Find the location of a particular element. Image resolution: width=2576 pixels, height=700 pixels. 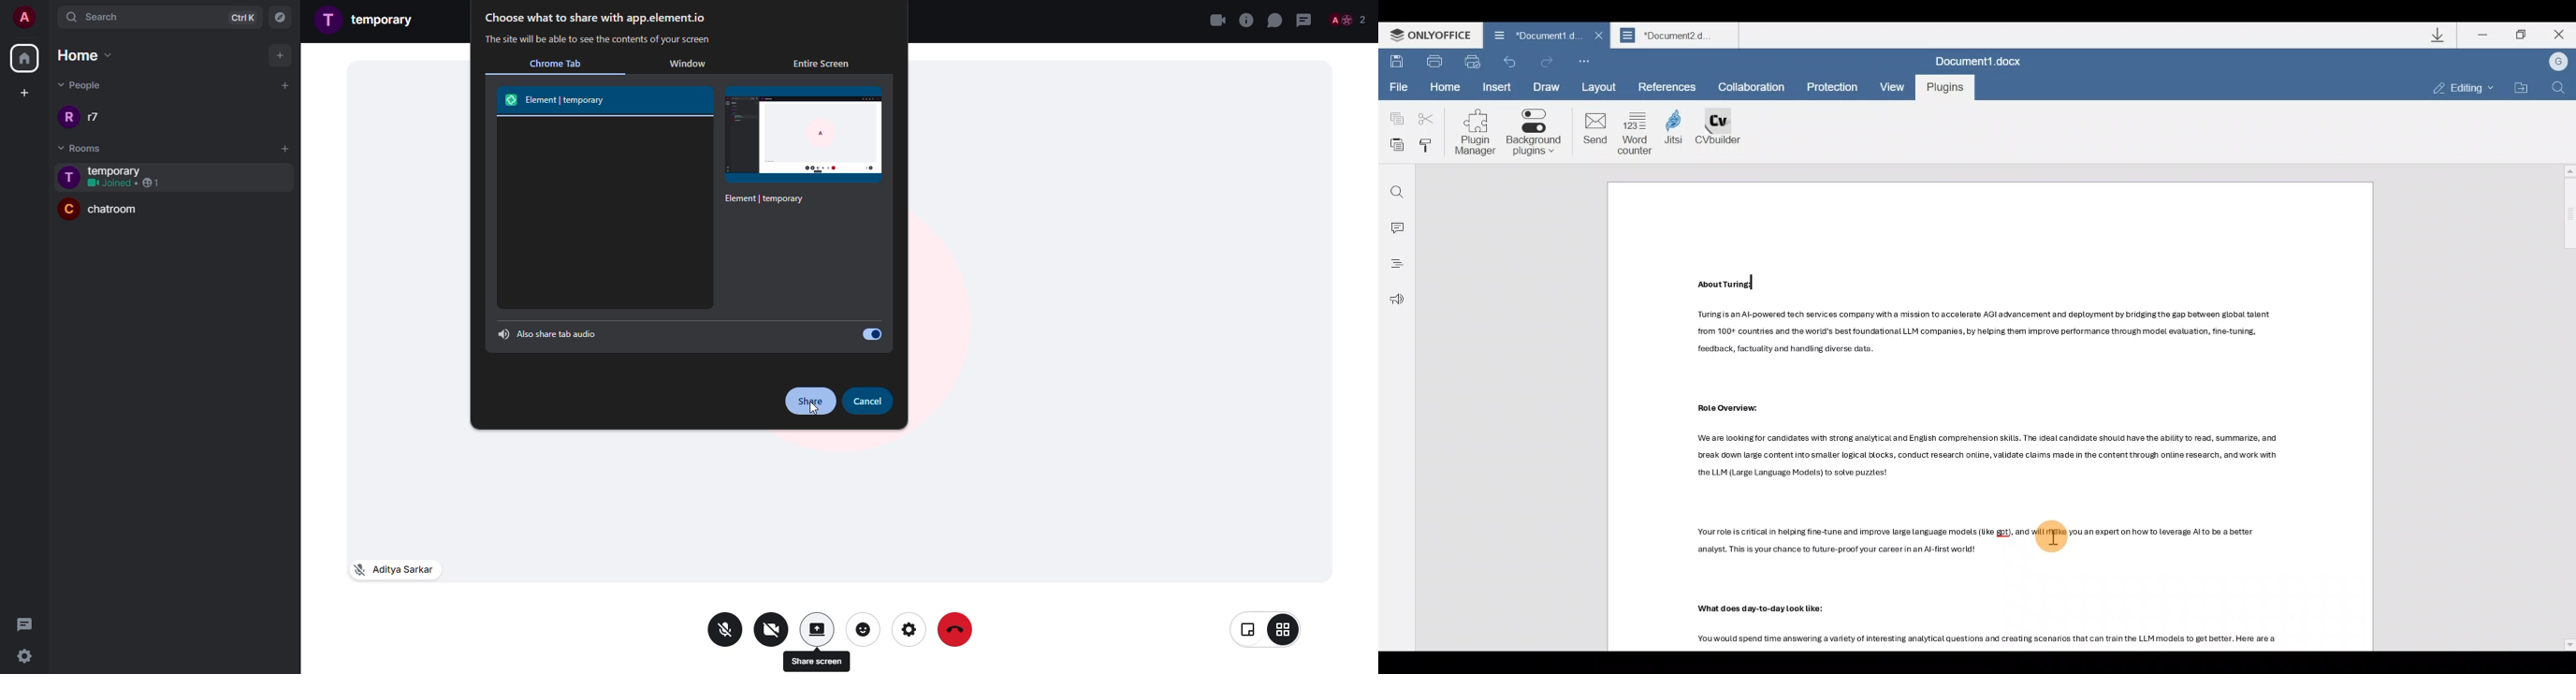

 is located at coordinates (1720, 409).